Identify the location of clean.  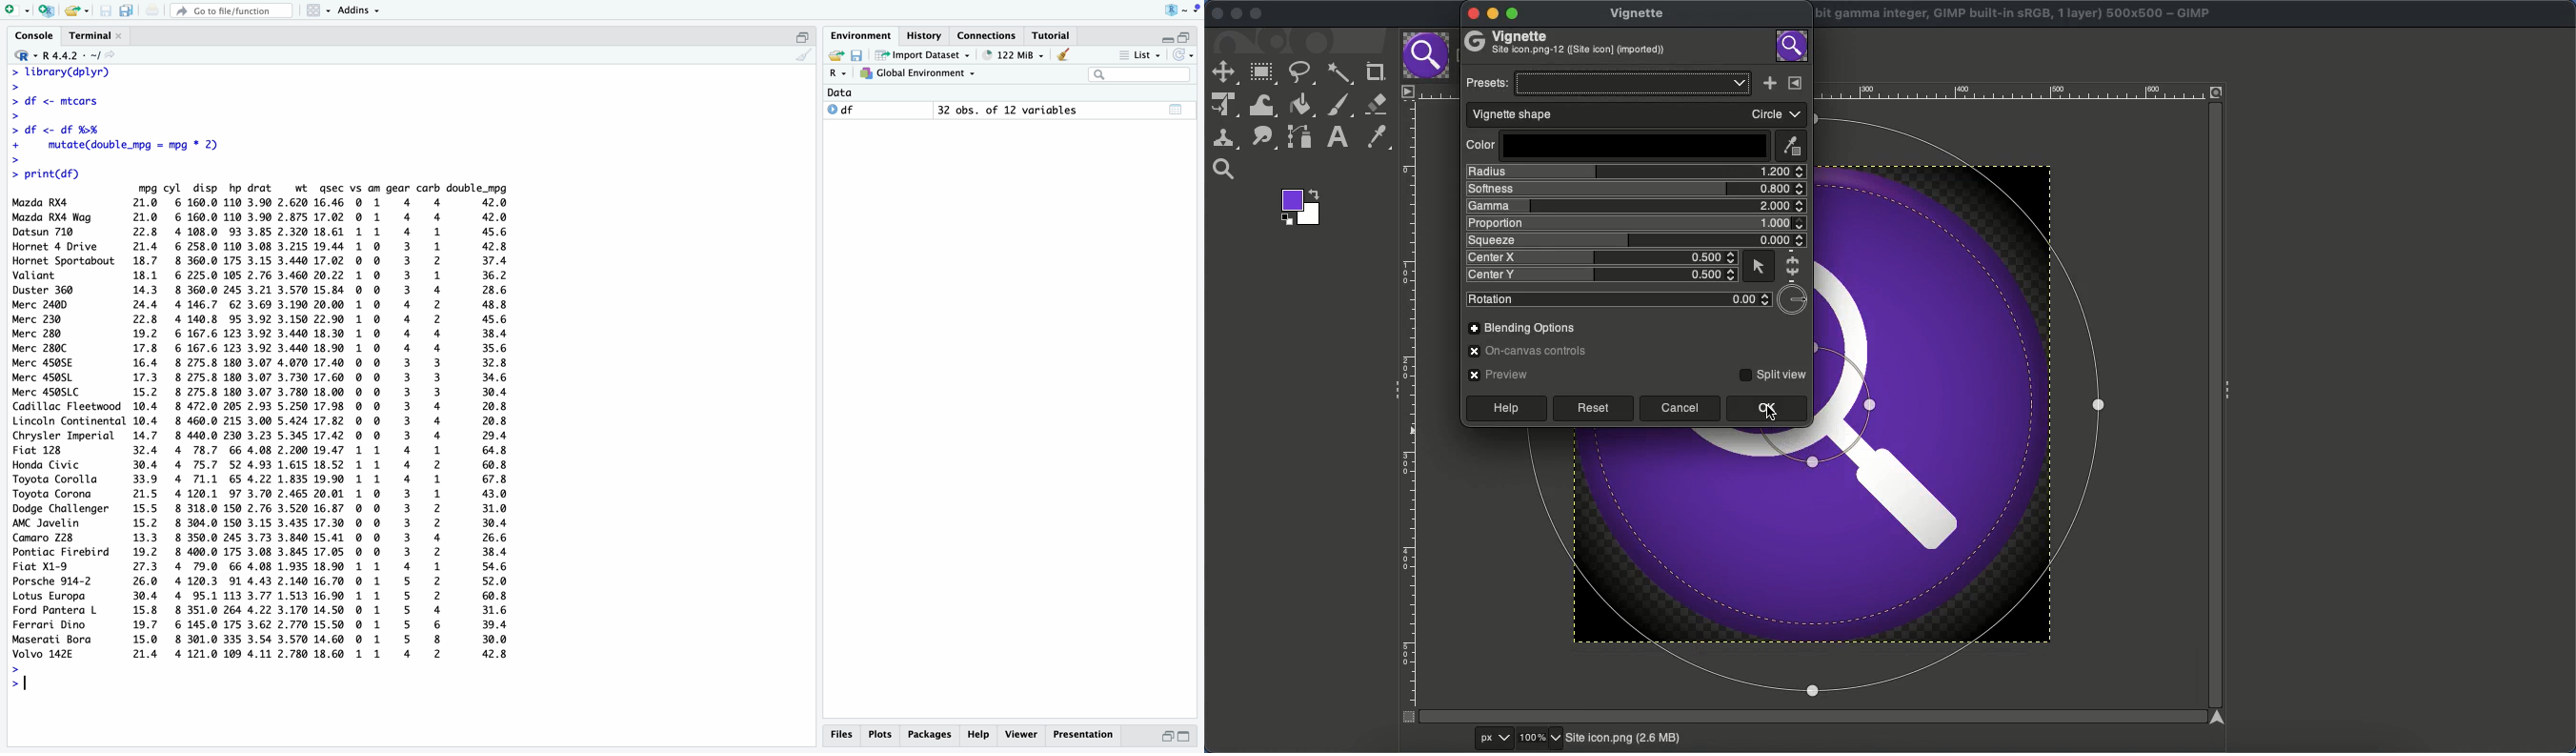
(1064, 55).